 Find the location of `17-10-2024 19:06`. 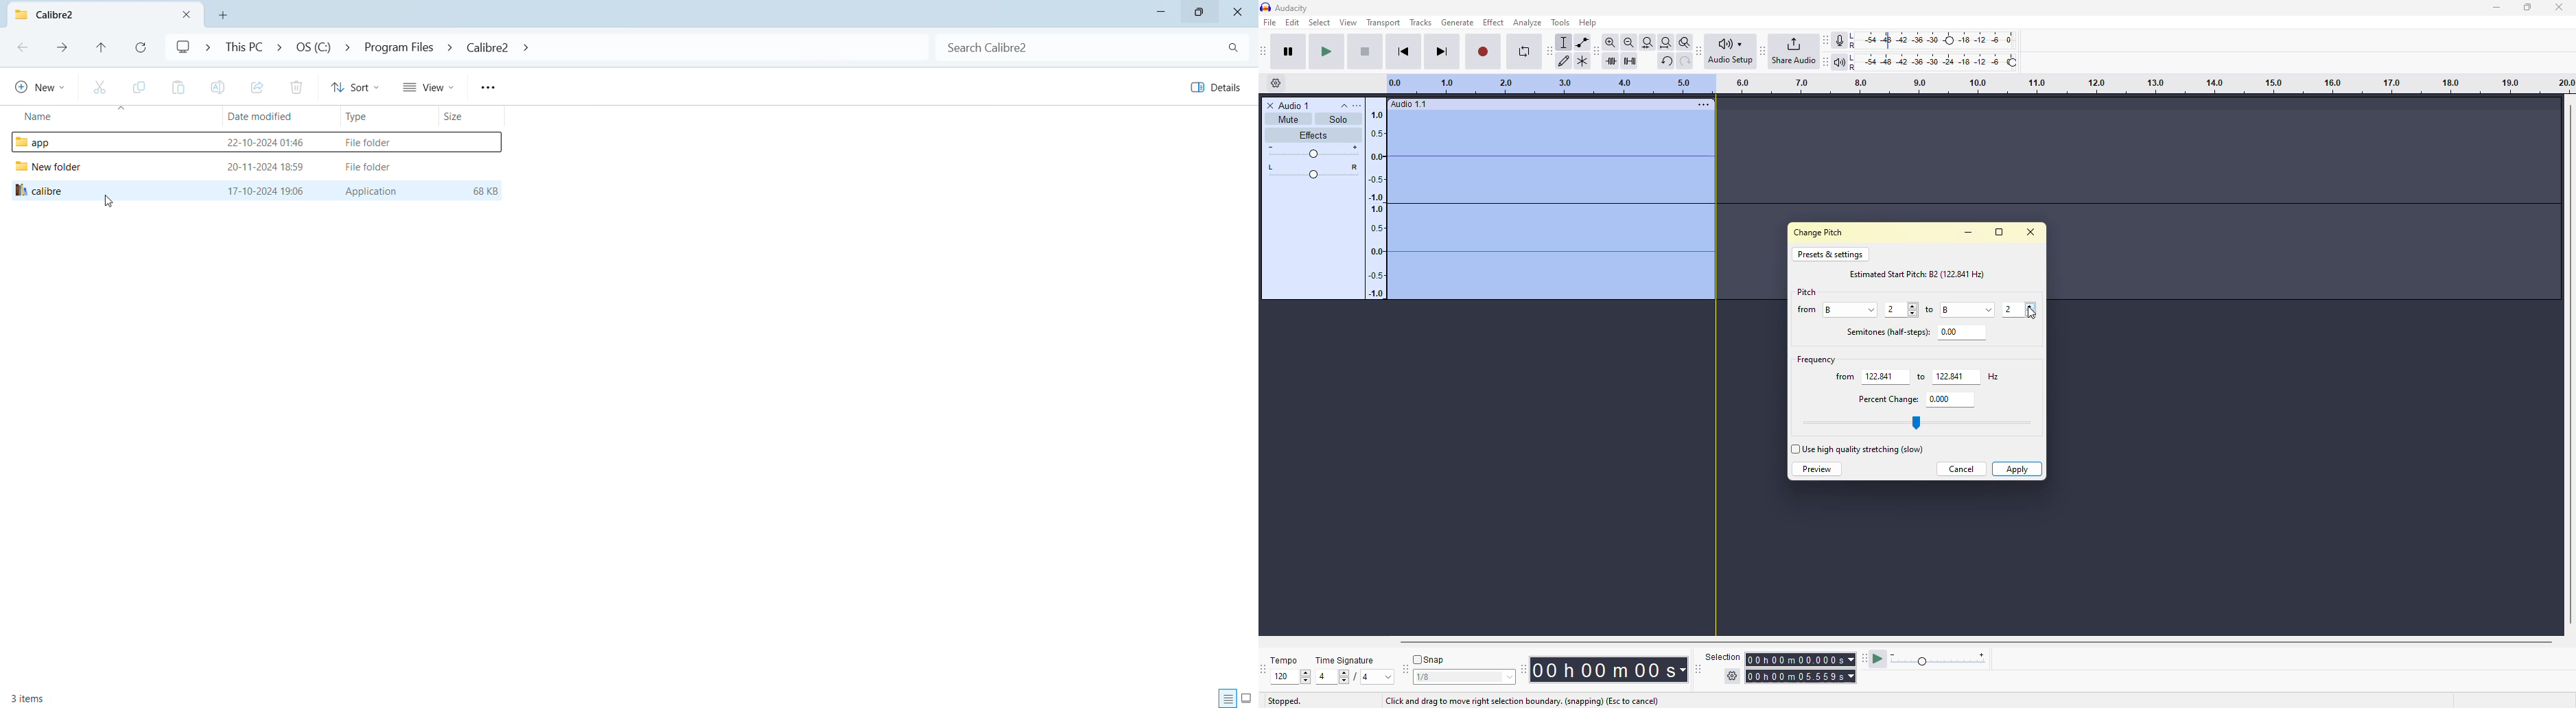

17-10-2024 19:06 is located at coordinates (267, 191).